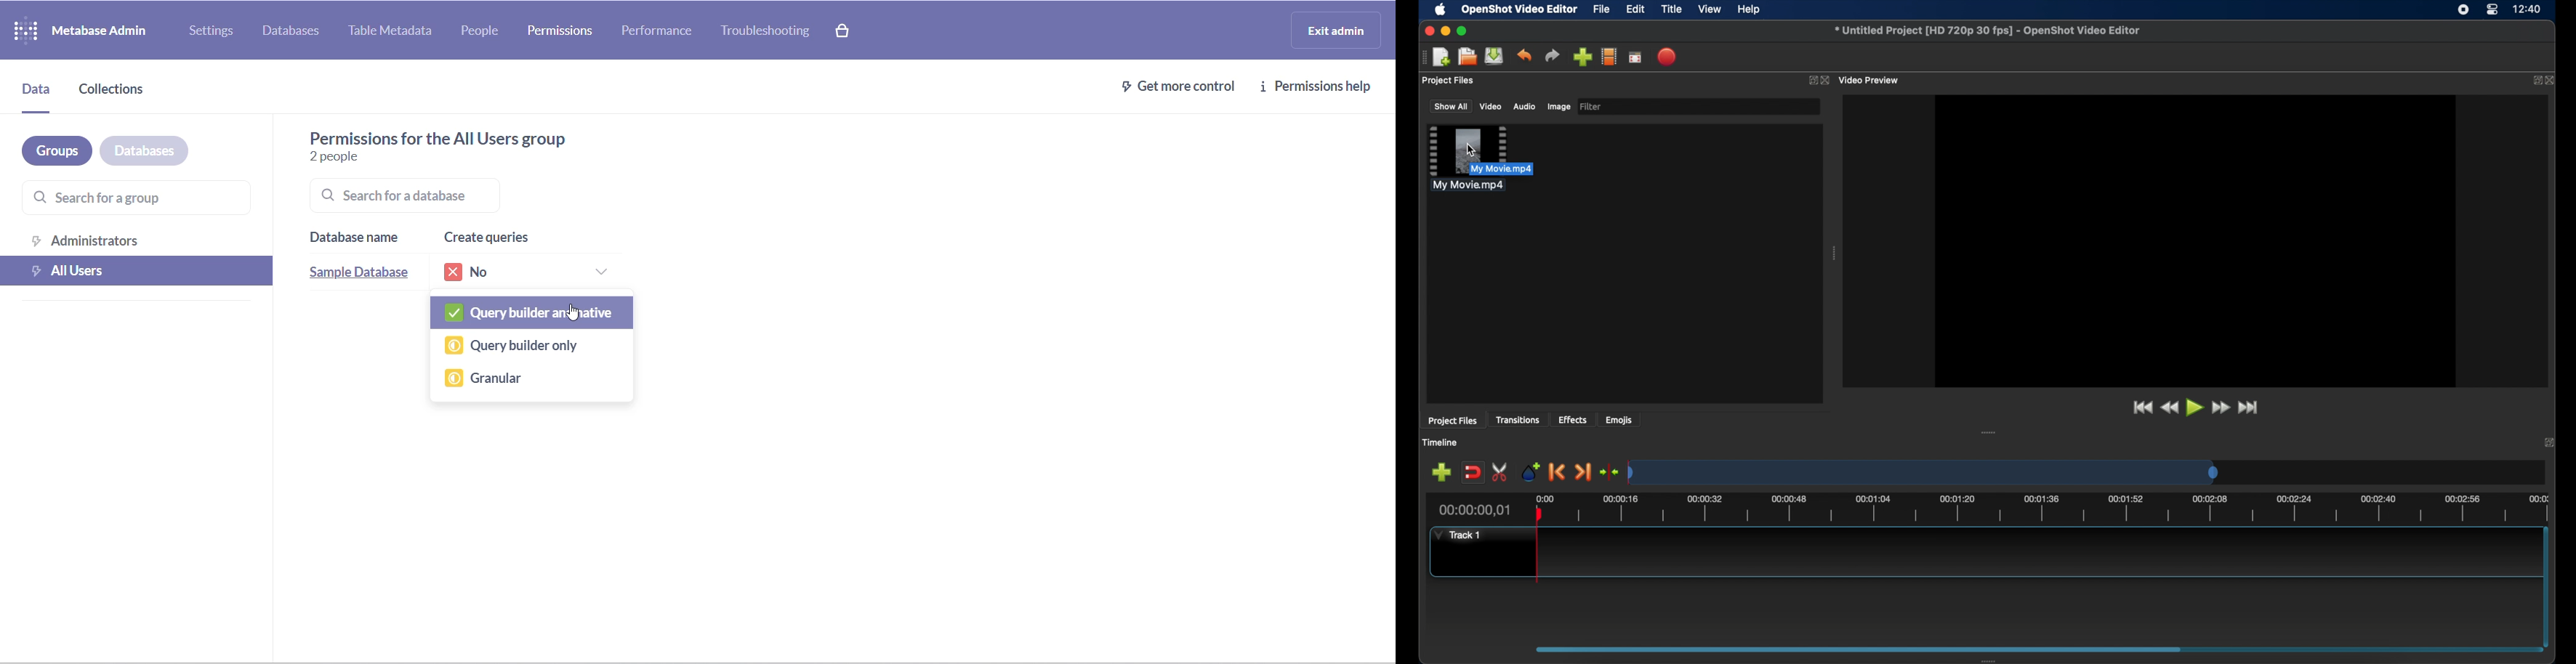 This screenshot has height=672, width=2576. What do you see at coordinates (1520, 10) in the screenshot?
I see `openshot video editor` at bounding box center [1520, 10].